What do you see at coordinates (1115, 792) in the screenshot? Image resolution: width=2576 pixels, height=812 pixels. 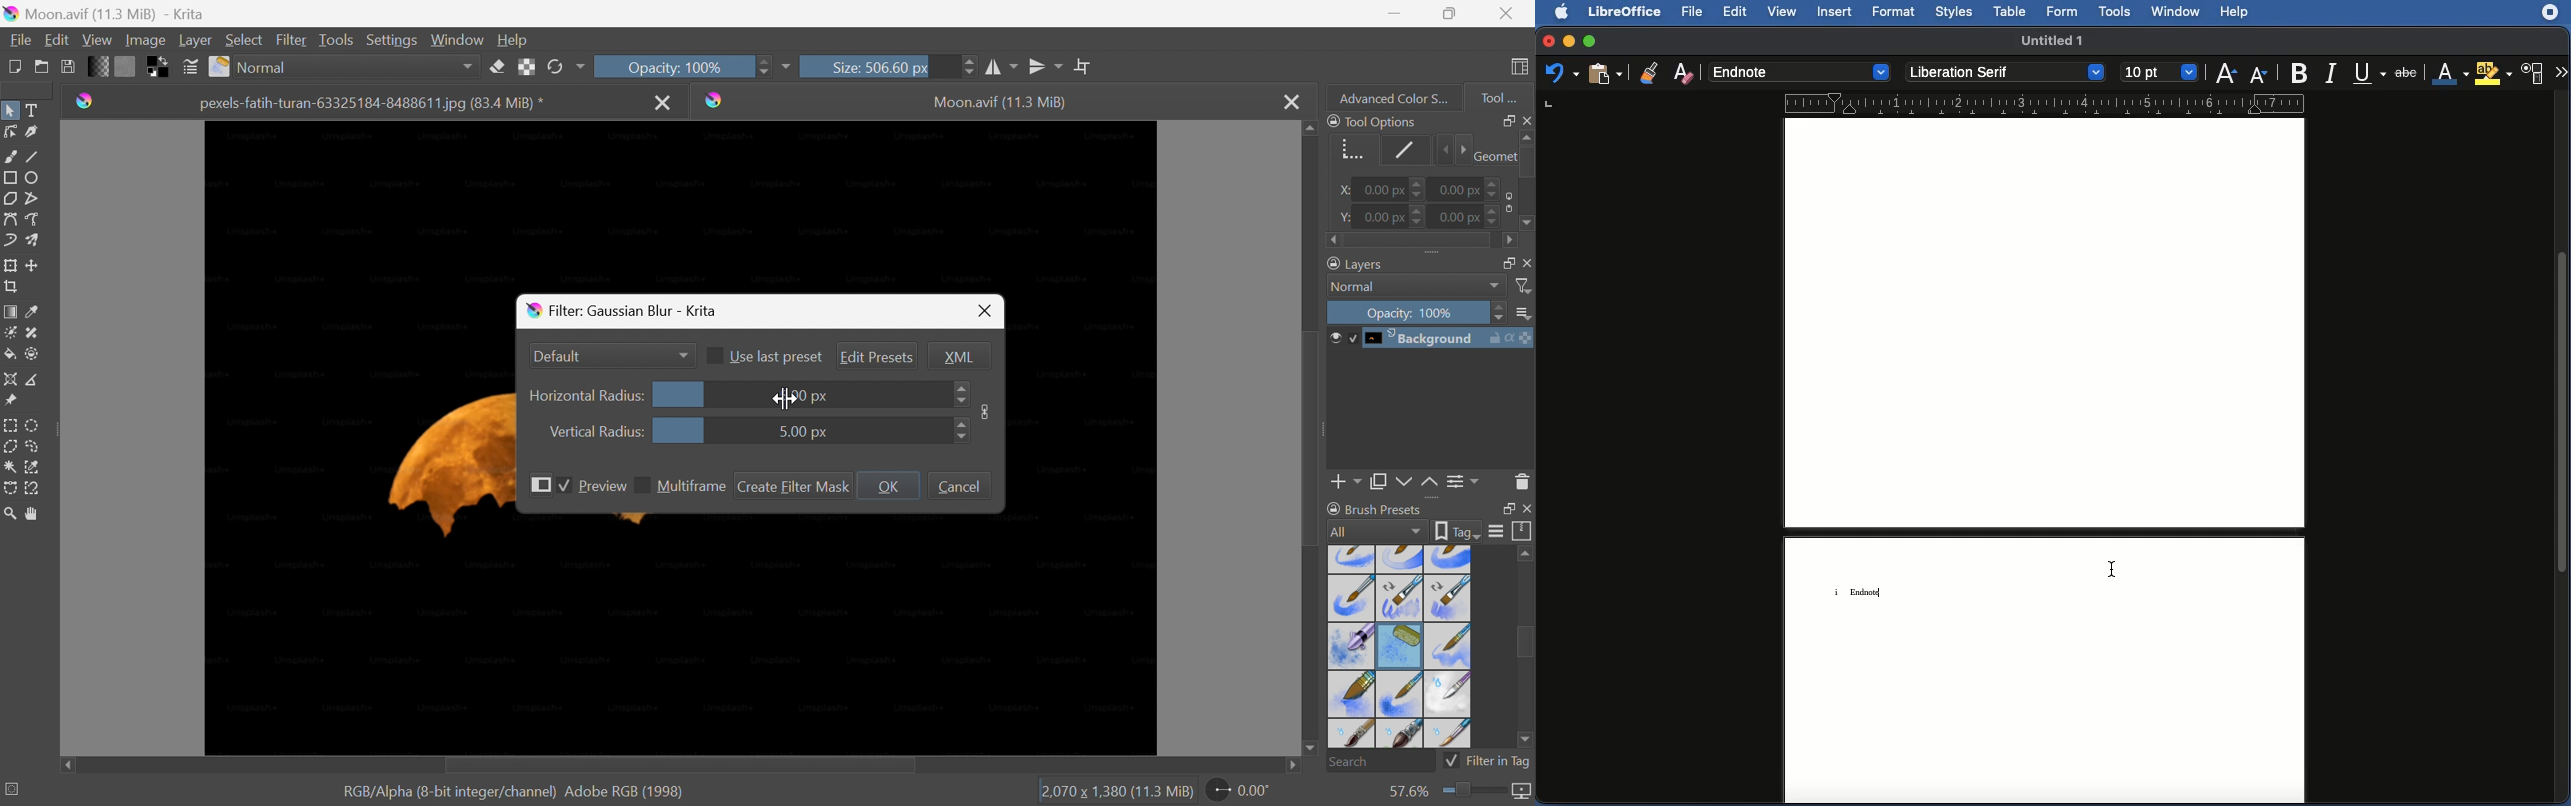 I see `2,070×1,380 (11.3 MiB)` at bounding box center [1115, 792].